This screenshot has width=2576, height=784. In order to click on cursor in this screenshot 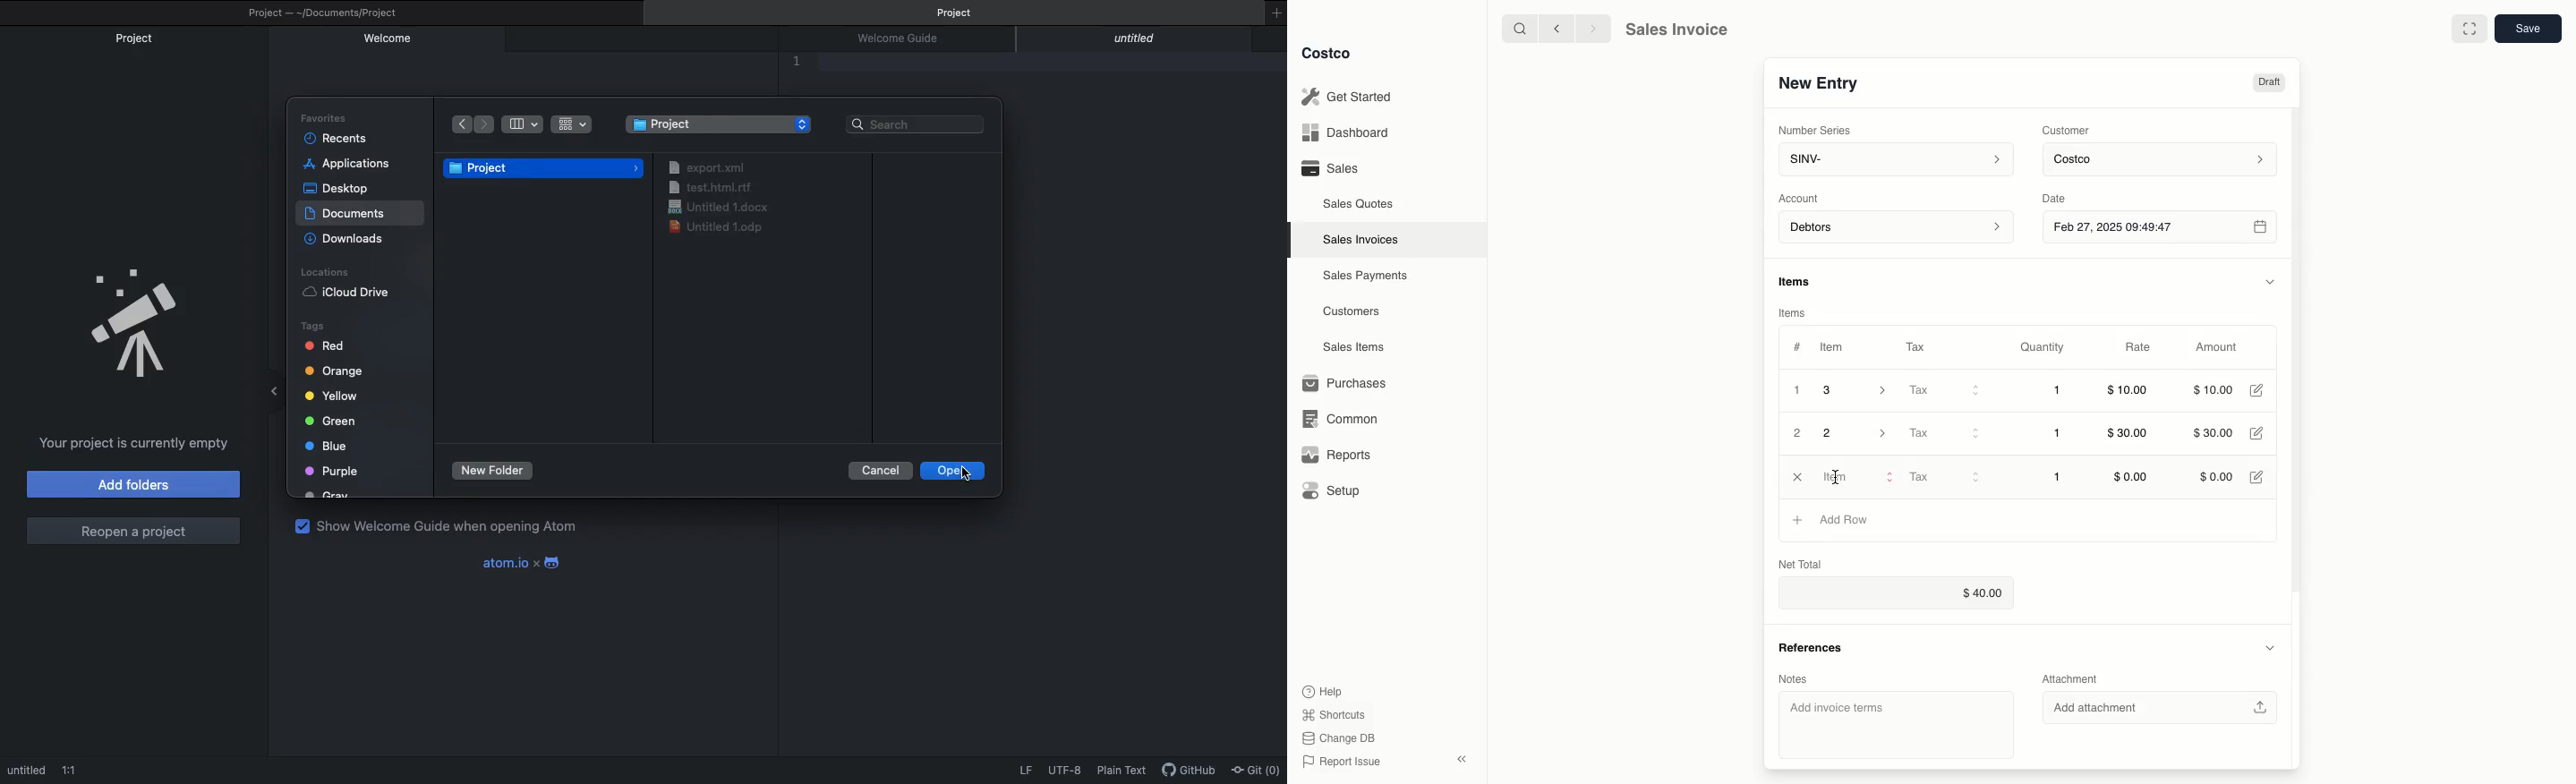, I will do `click(1835, 480)`.